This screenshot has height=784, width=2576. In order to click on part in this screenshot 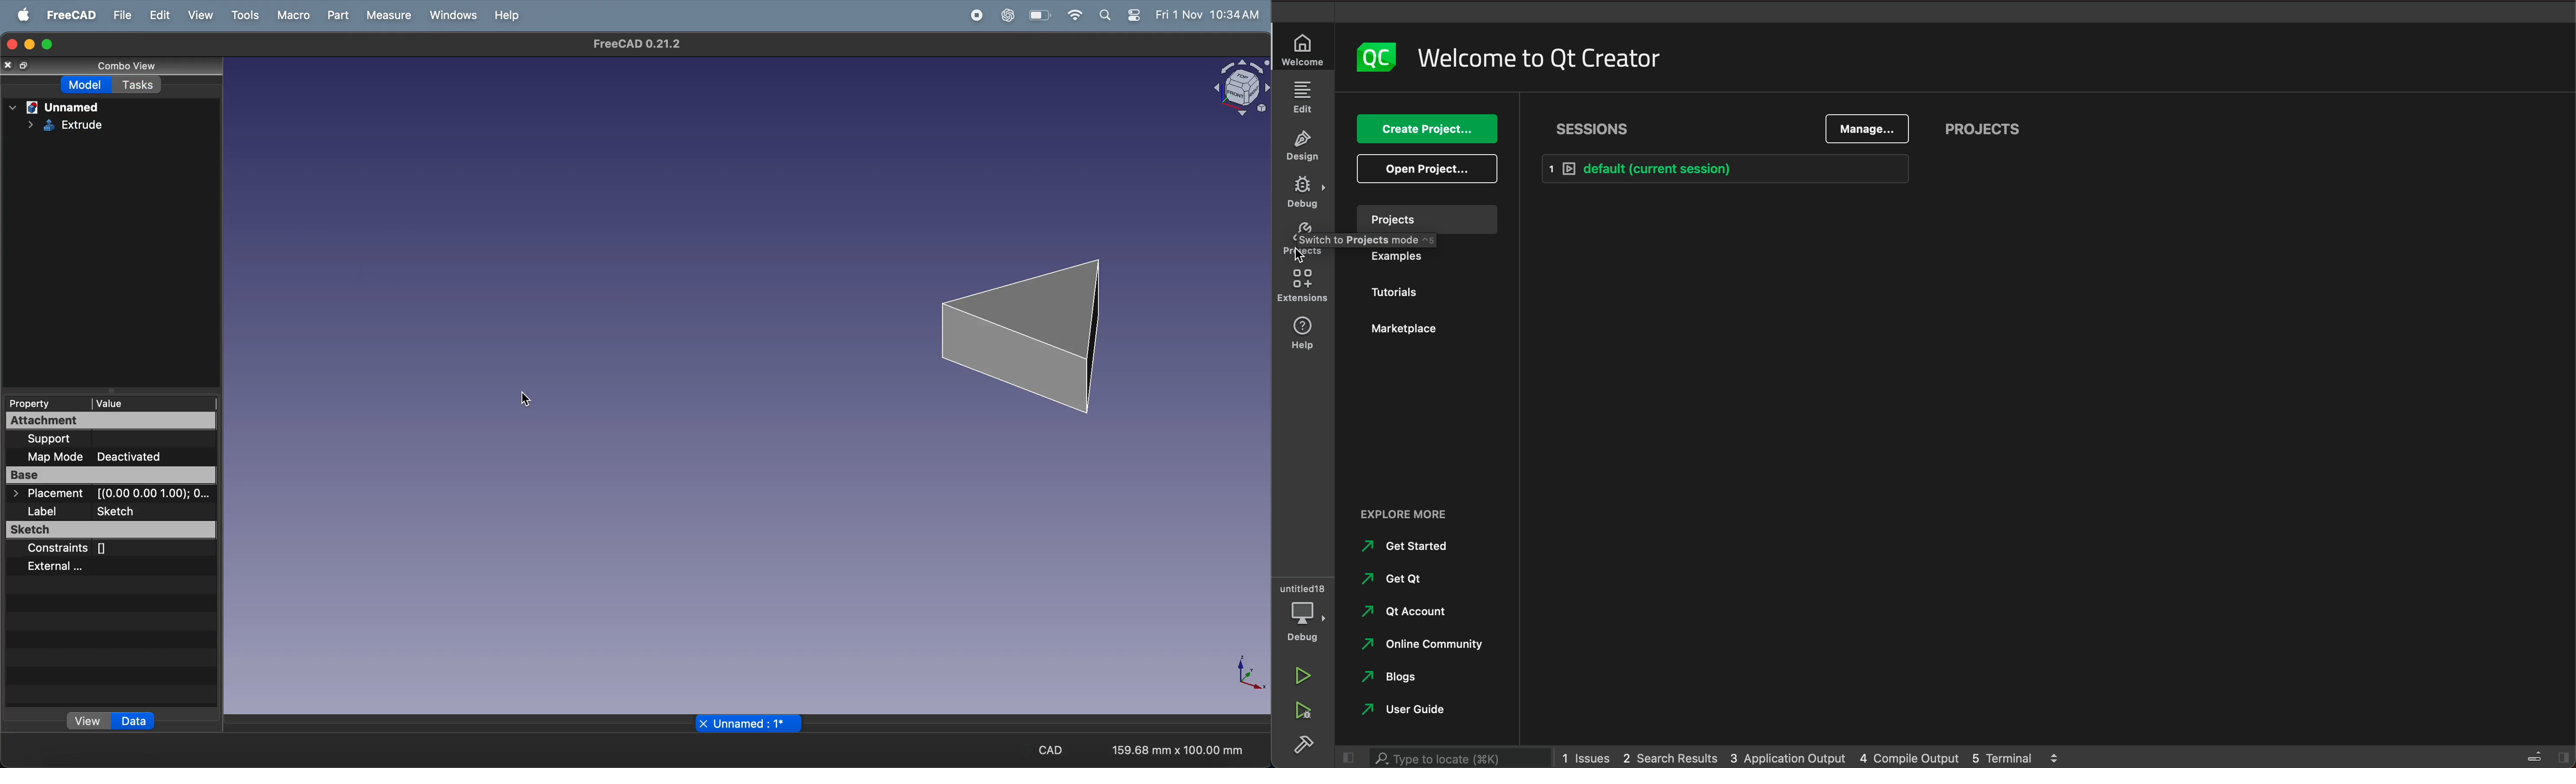, I will do `click(340, 15)`.